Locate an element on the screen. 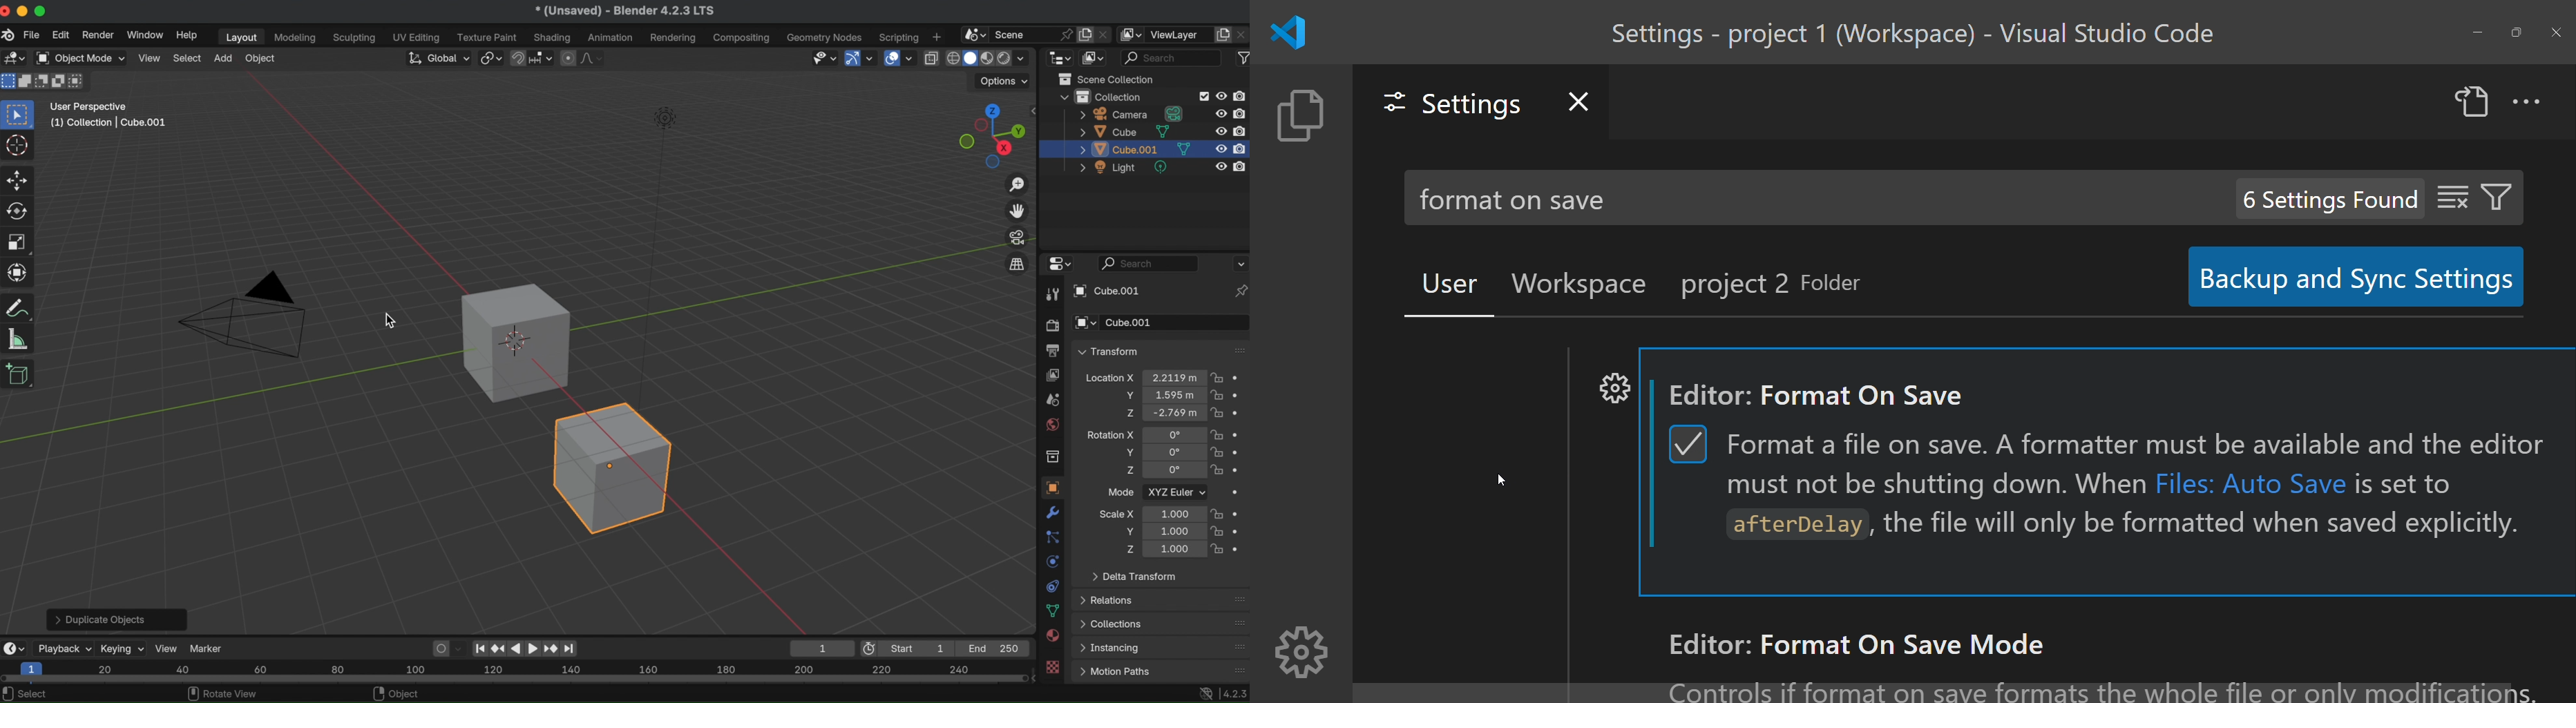 The image size is (2576, 728).  is located at coordinates (1121, 674).